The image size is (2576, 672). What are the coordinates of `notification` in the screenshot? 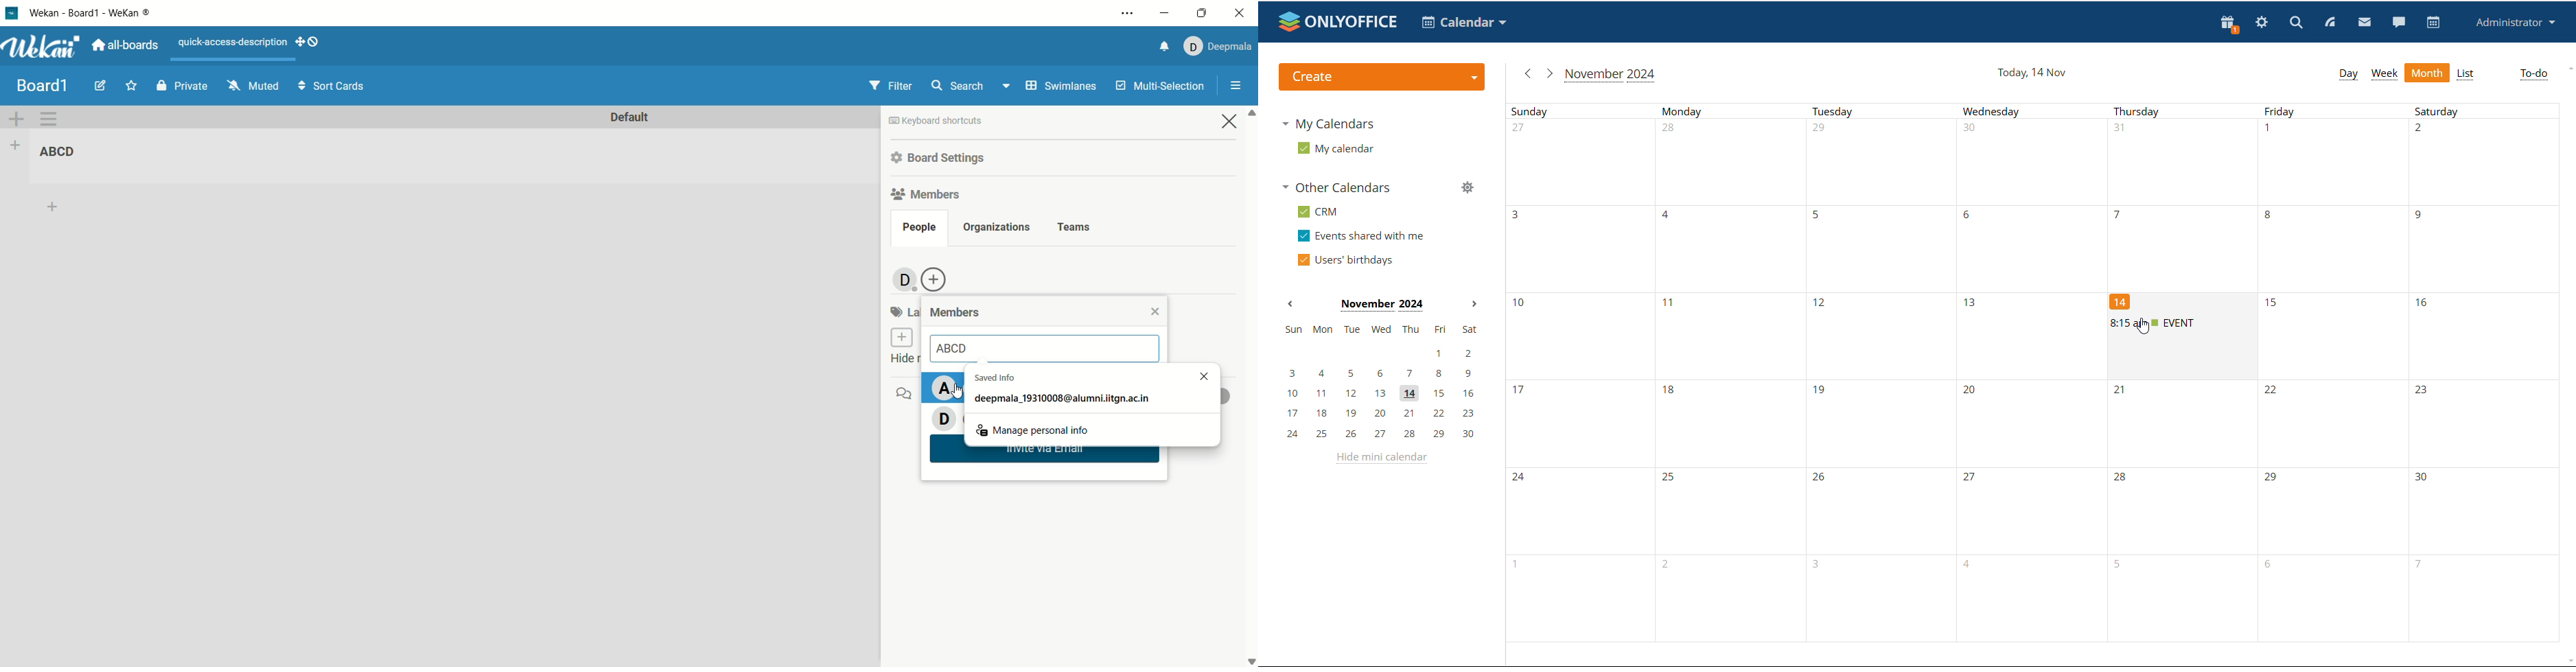 It's located at (1166, 47).